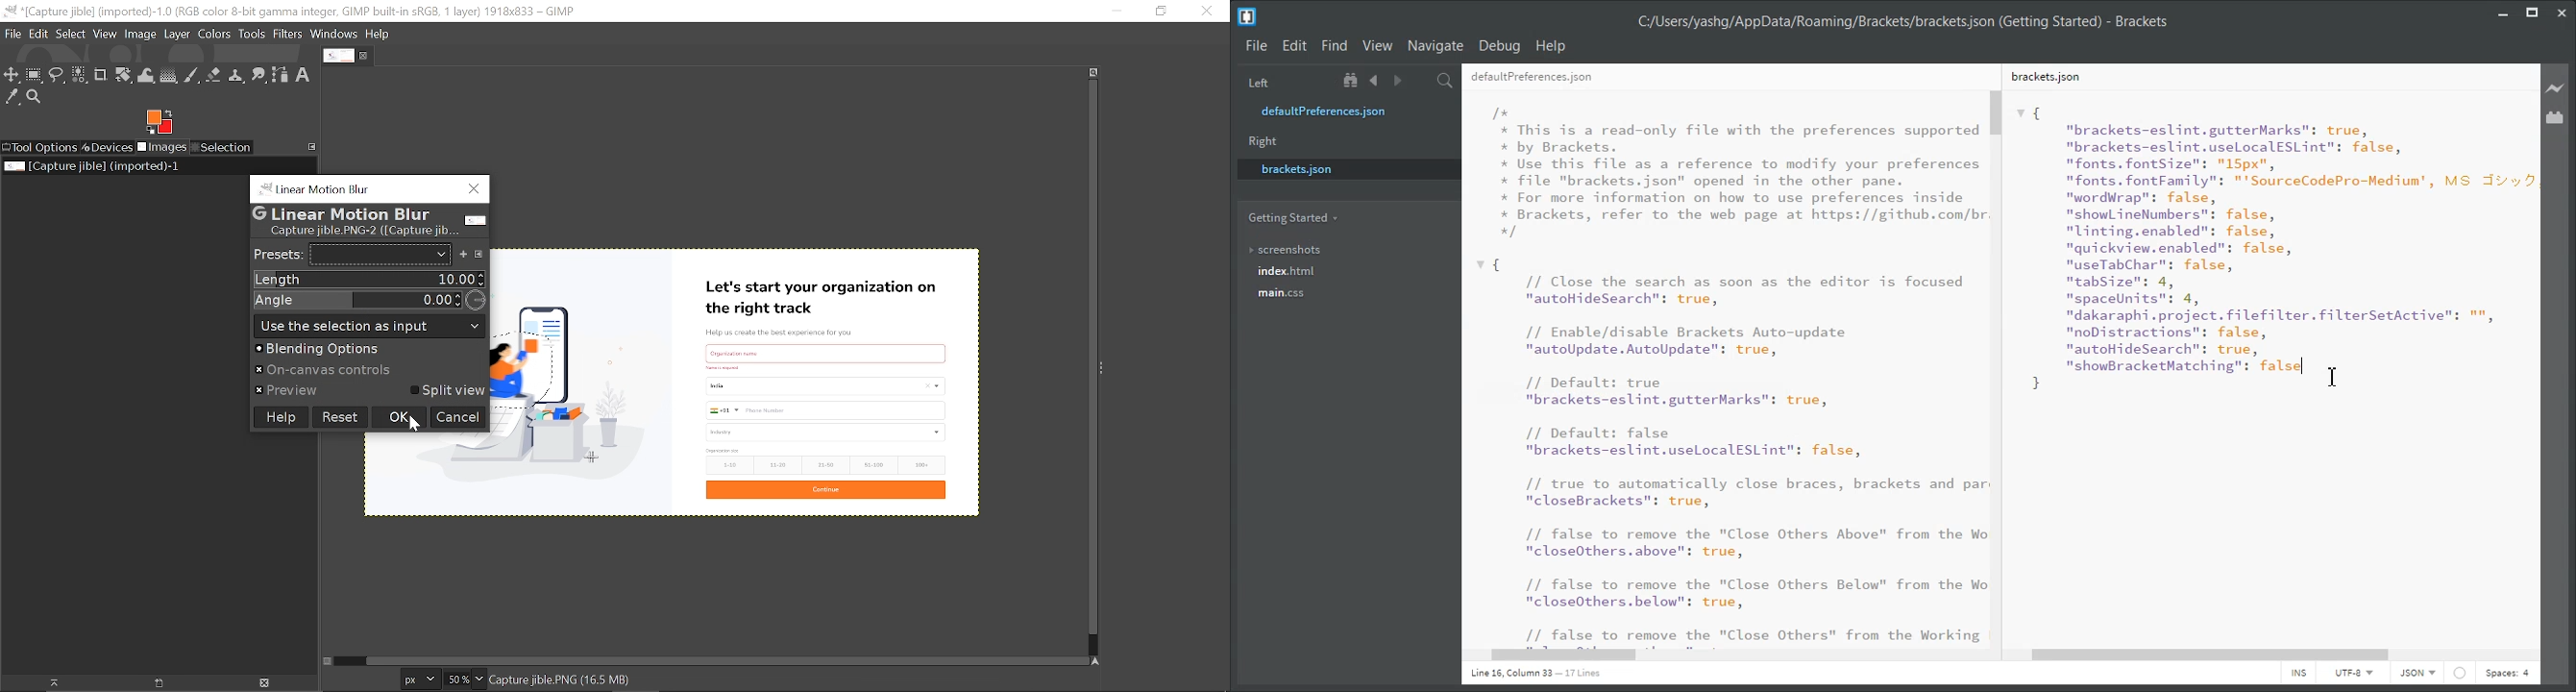 This screenshot has height=700, width=2576. What do you see at coordinates (48, 683) in the screenshot?
I see `Raise dispaly` at bounding box center [48, 683].